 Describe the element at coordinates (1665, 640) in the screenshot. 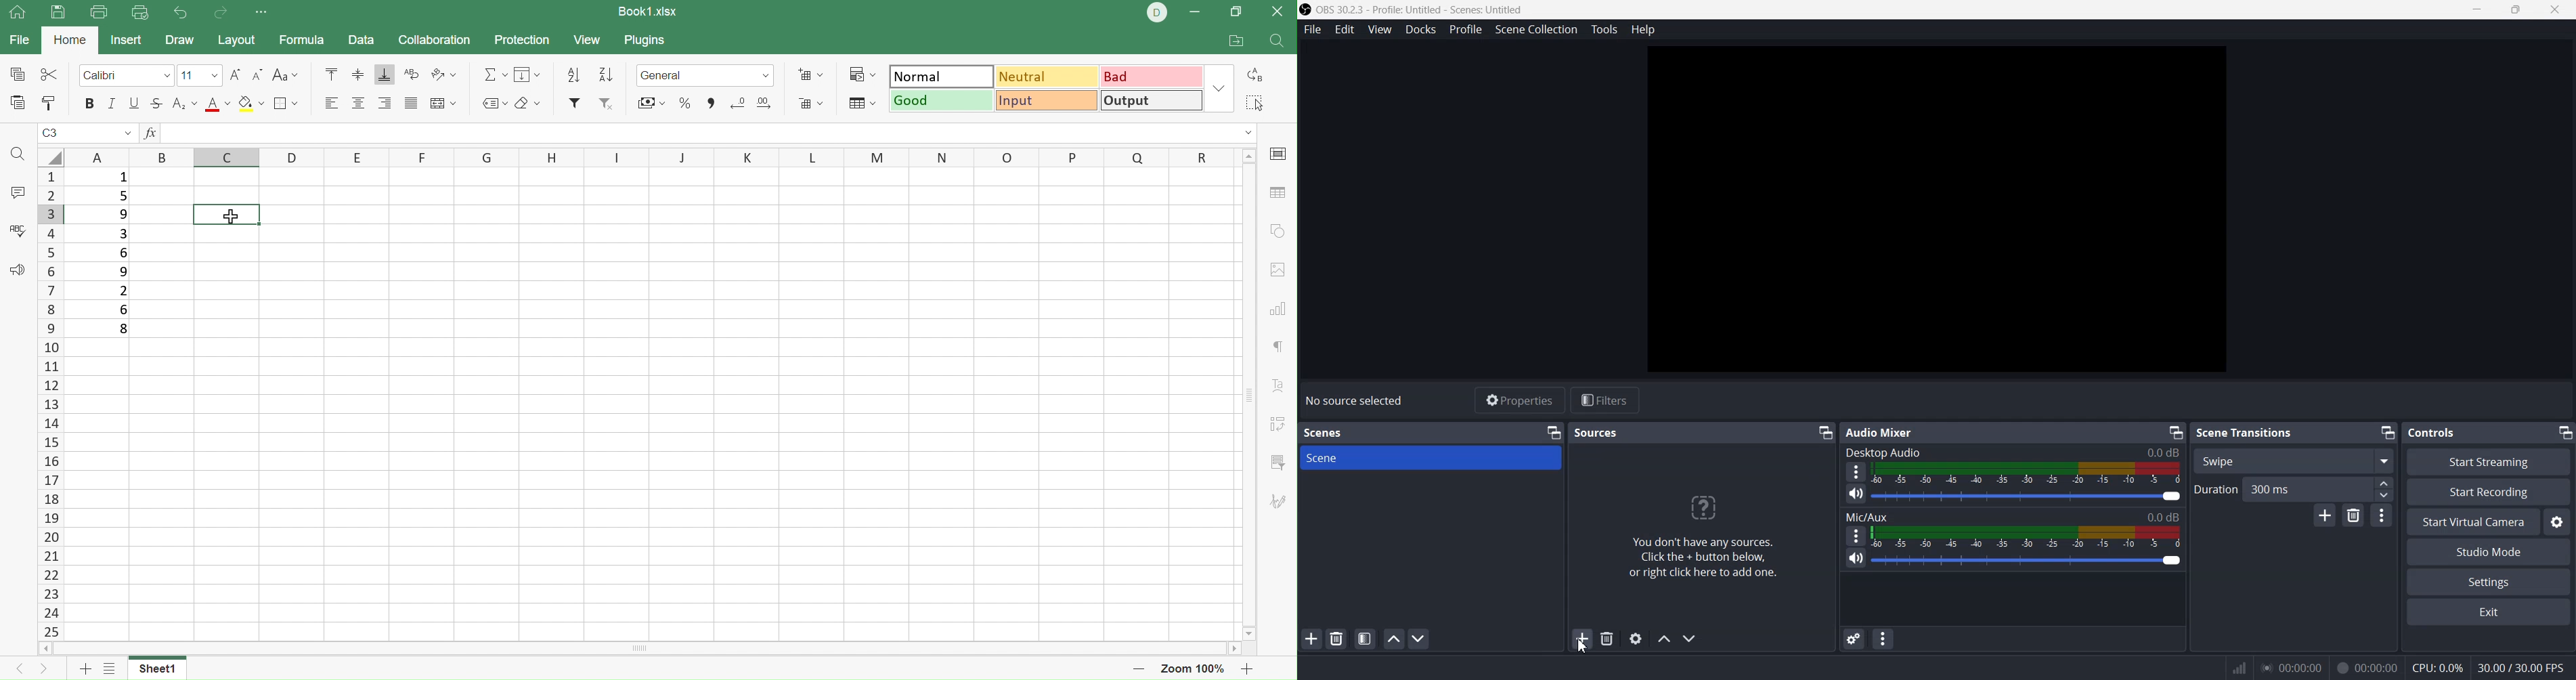

I see `Move Source Up` at that location.